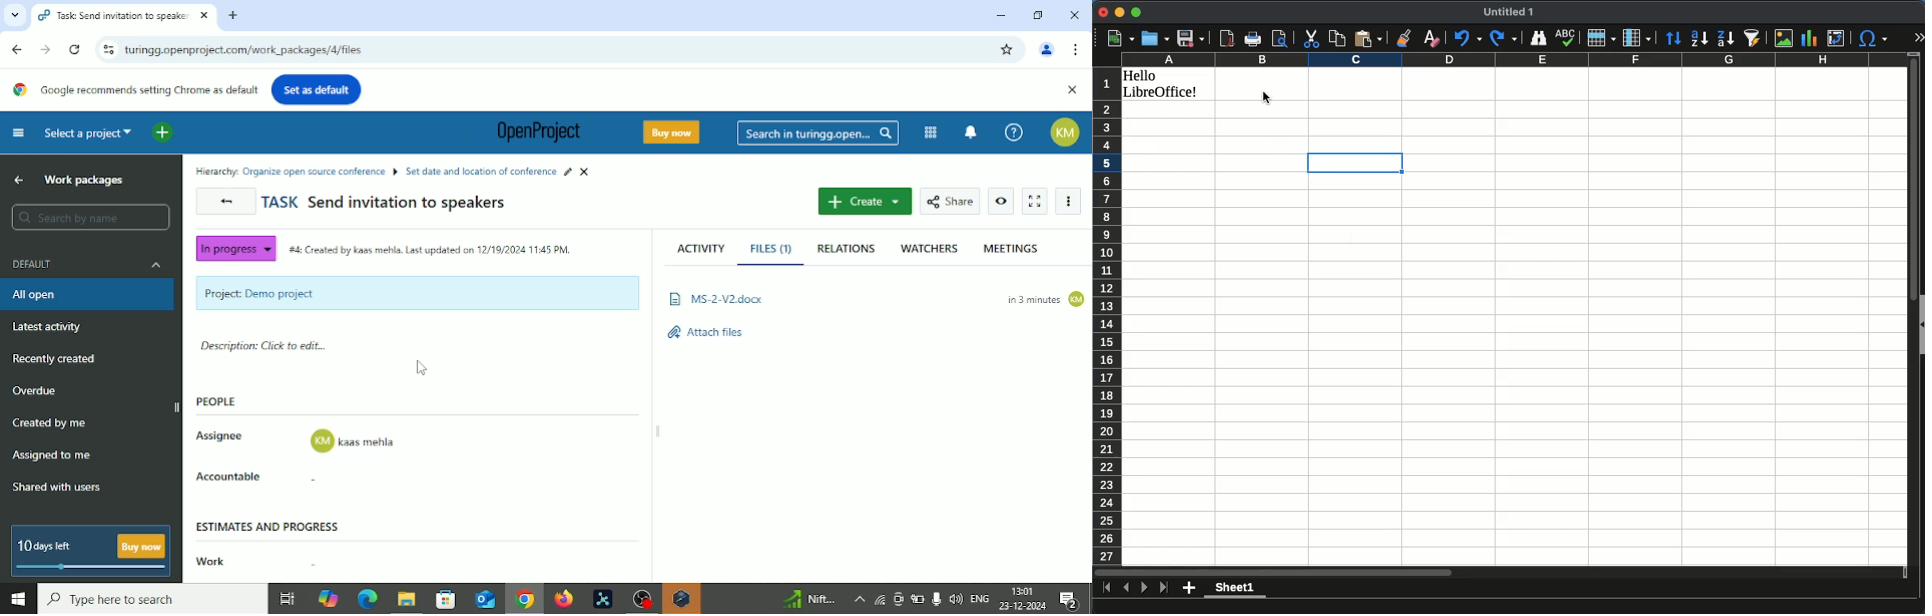  I want to click on Search, so click(818, 134).